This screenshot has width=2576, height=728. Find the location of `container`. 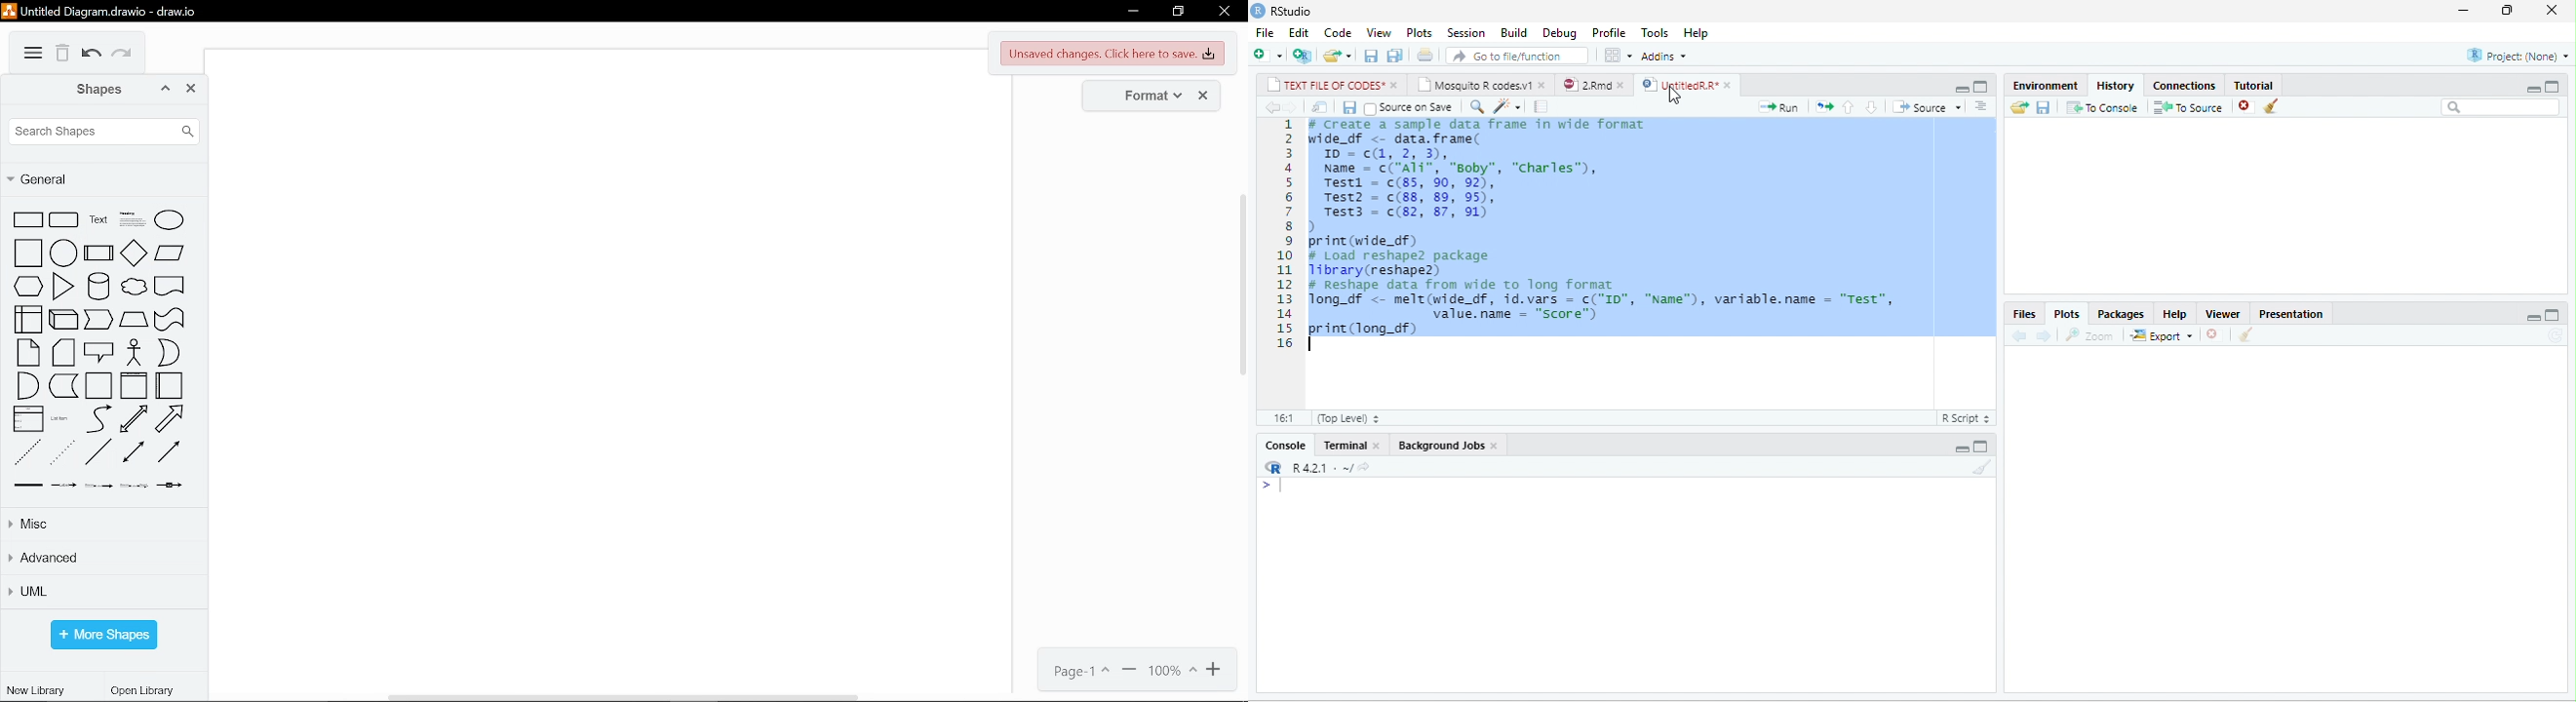

container is located at coordinates (98, 387).